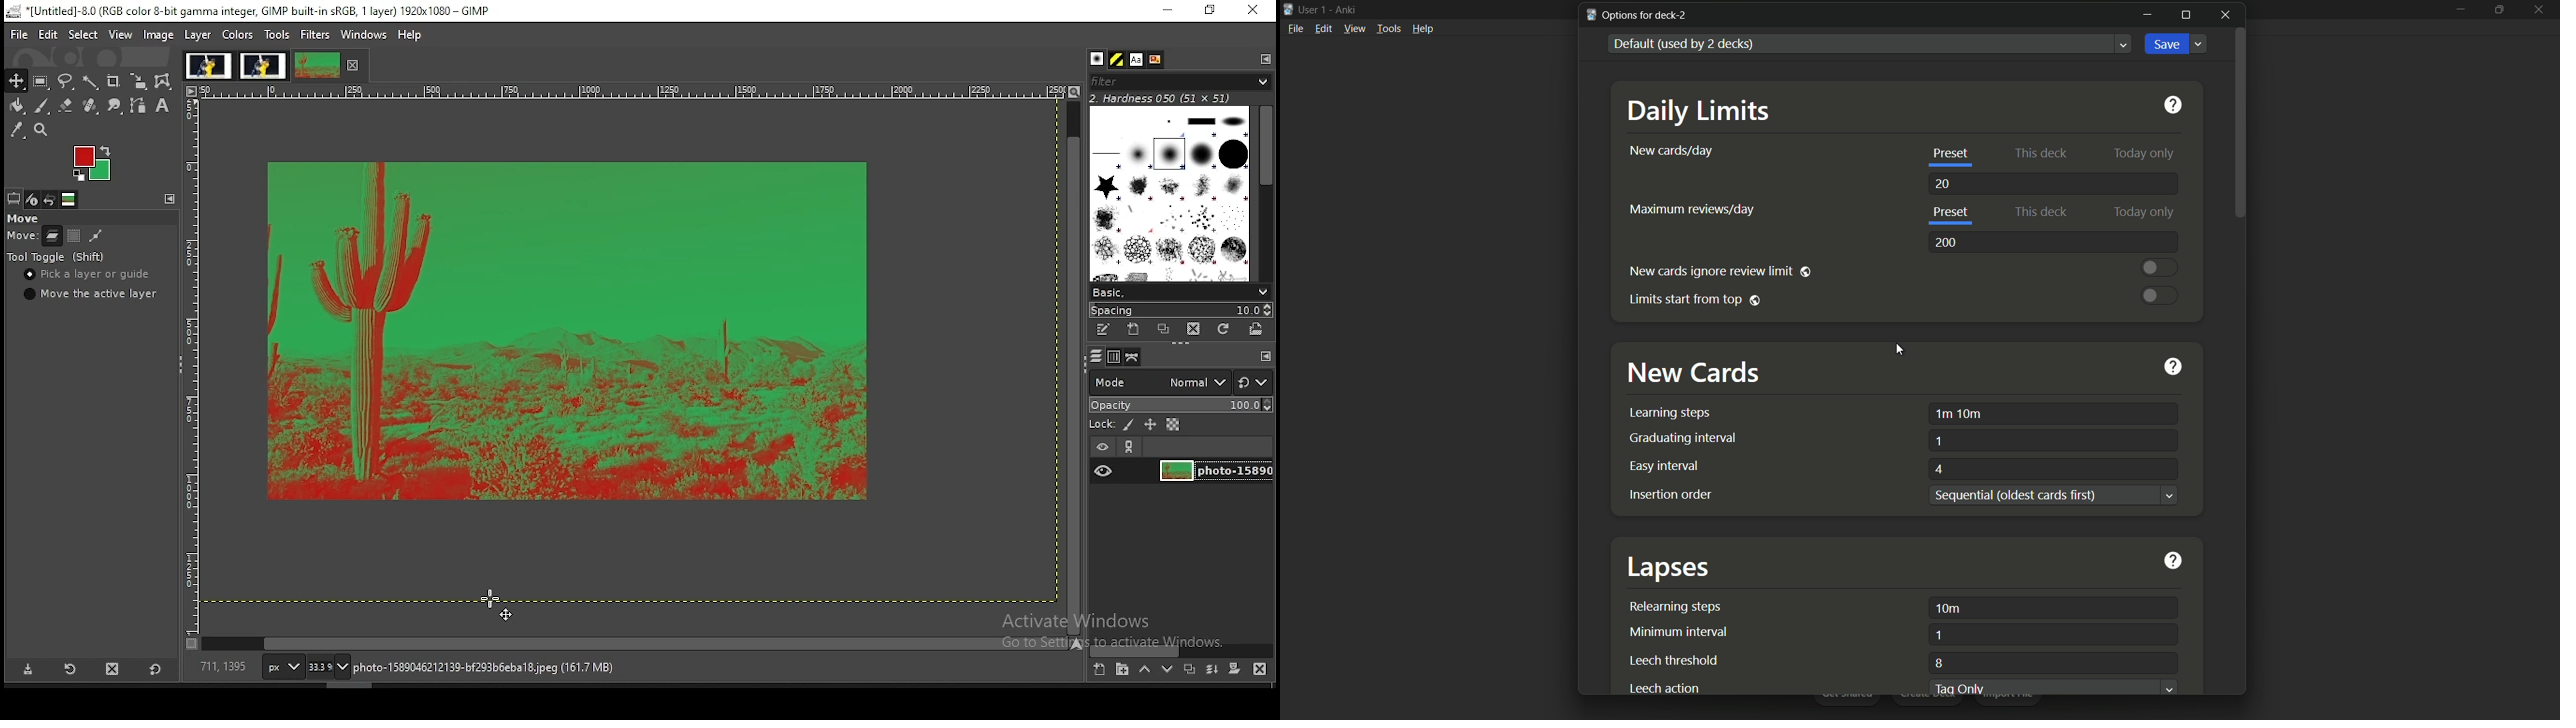  I want to click on insertion order, so click(1670, 494).